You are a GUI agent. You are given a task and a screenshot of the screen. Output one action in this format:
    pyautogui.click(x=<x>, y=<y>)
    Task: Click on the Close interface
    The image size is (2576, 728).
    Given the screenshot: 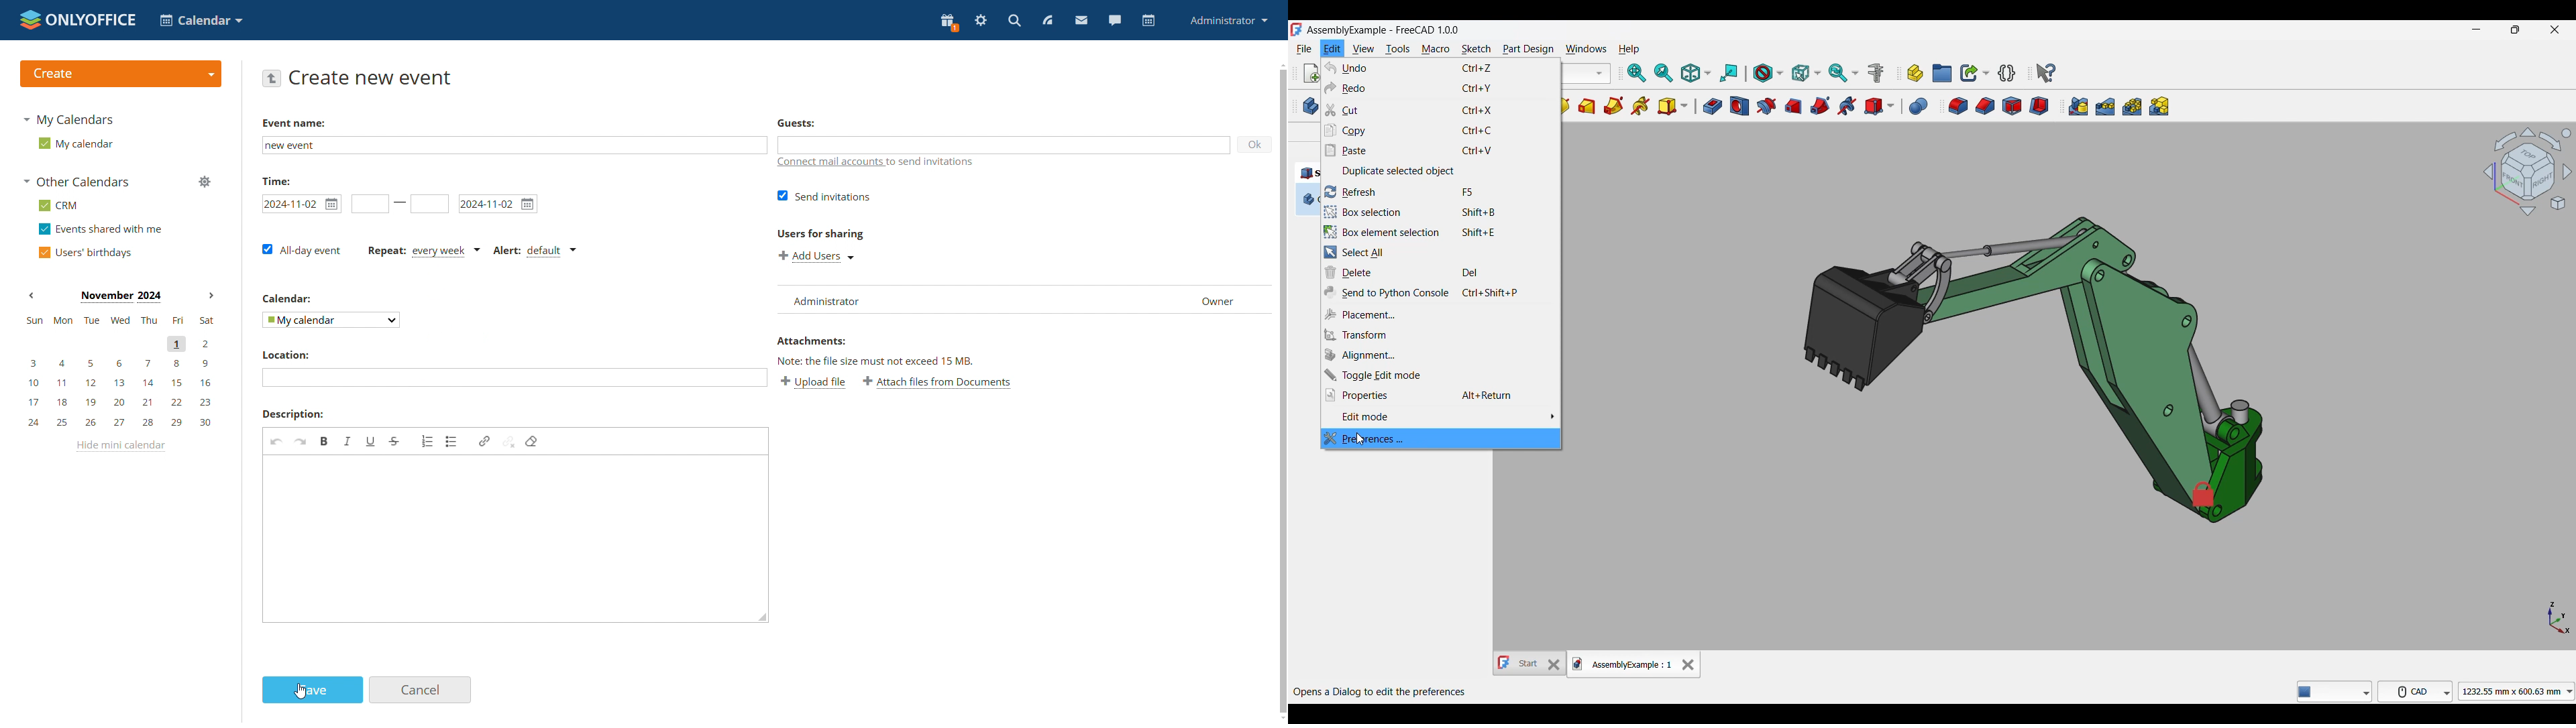 What is the action you would take?
    pyautogui.click(x=2555, y=29)
    